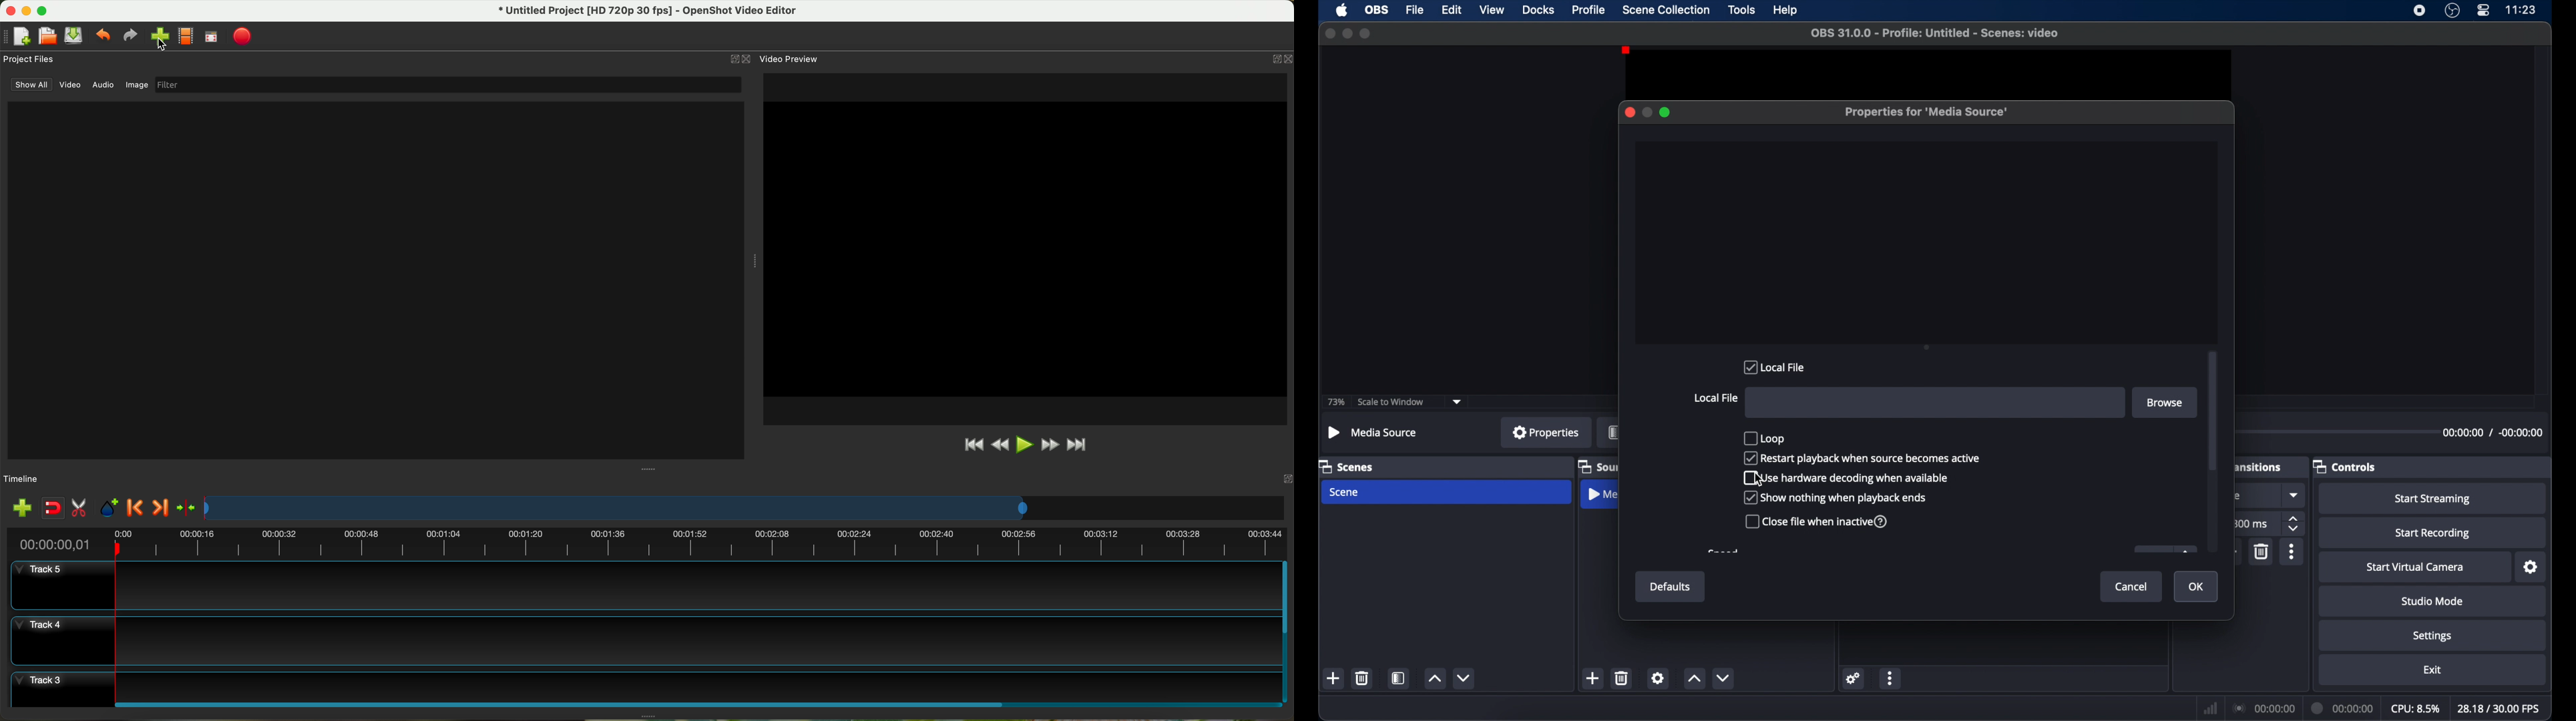  I want to click on studio  mode, so click(2432, 601).